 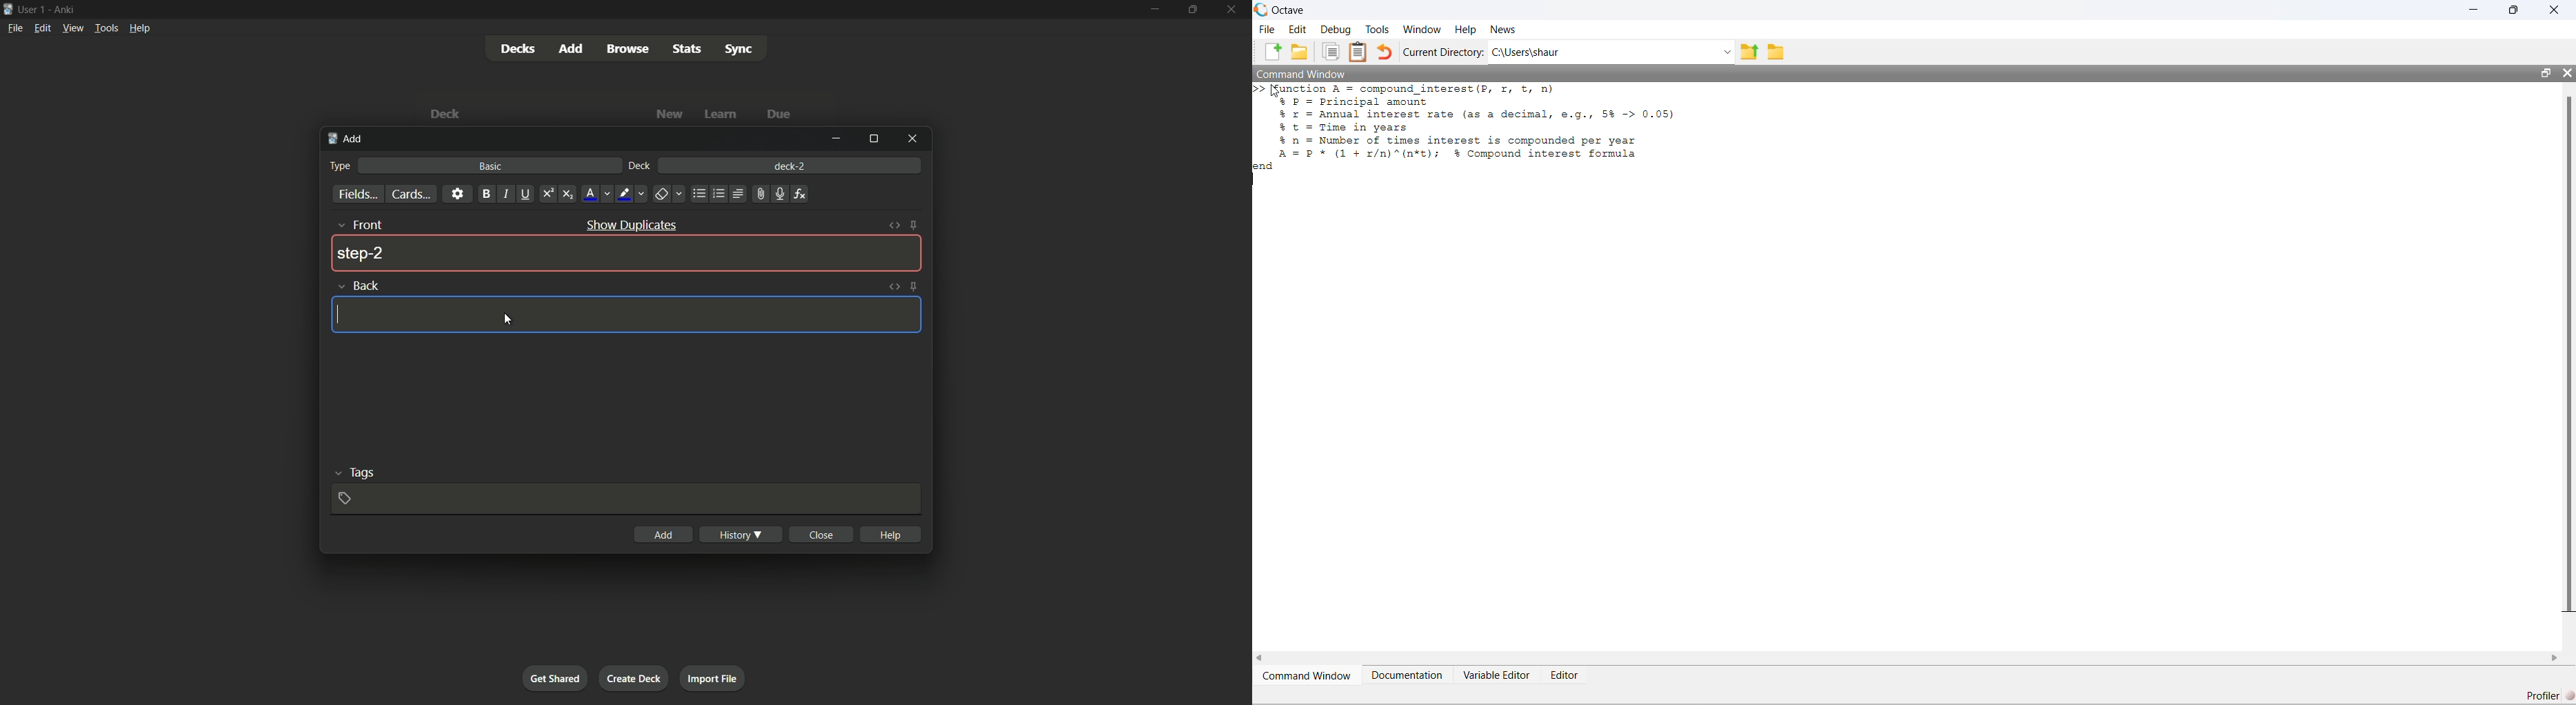 What do you see at coordinates (516, 48) in the screenshot?
I see `decks` at bounding box center [516, 48].